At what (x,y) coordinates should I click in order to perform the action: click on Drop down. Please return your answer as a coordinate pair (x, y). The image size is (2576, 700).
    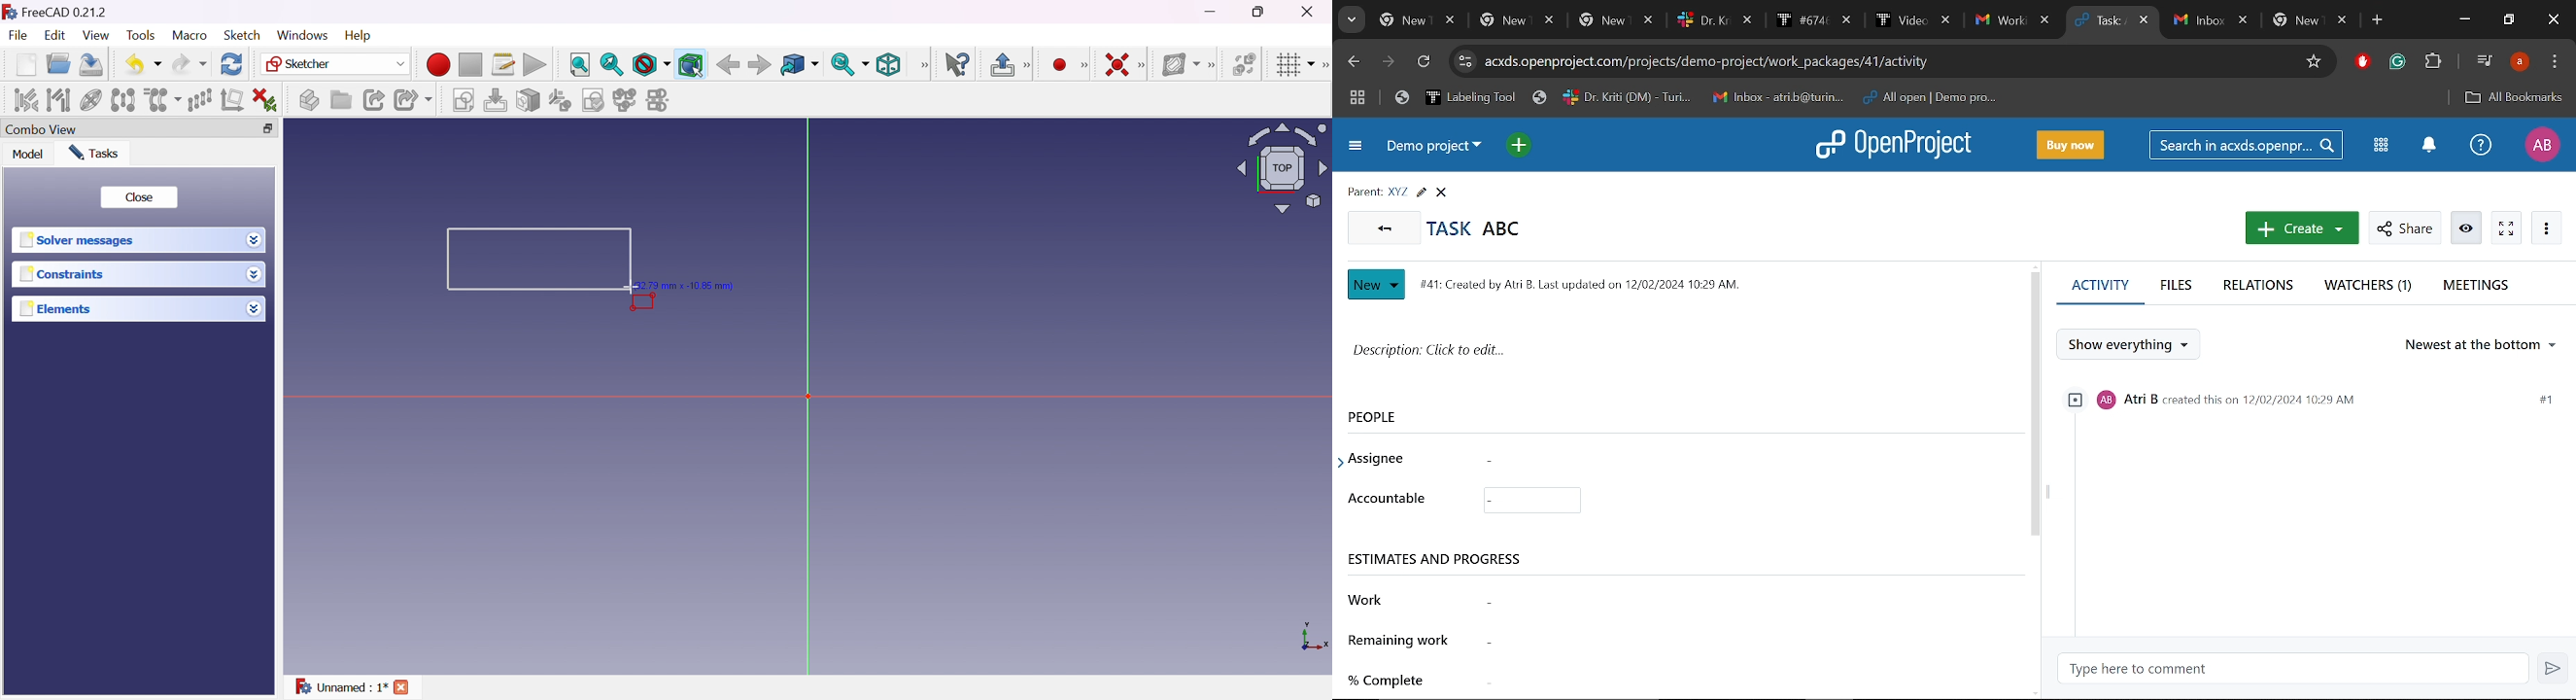
    Looking at the image, I should click on (255, 240).